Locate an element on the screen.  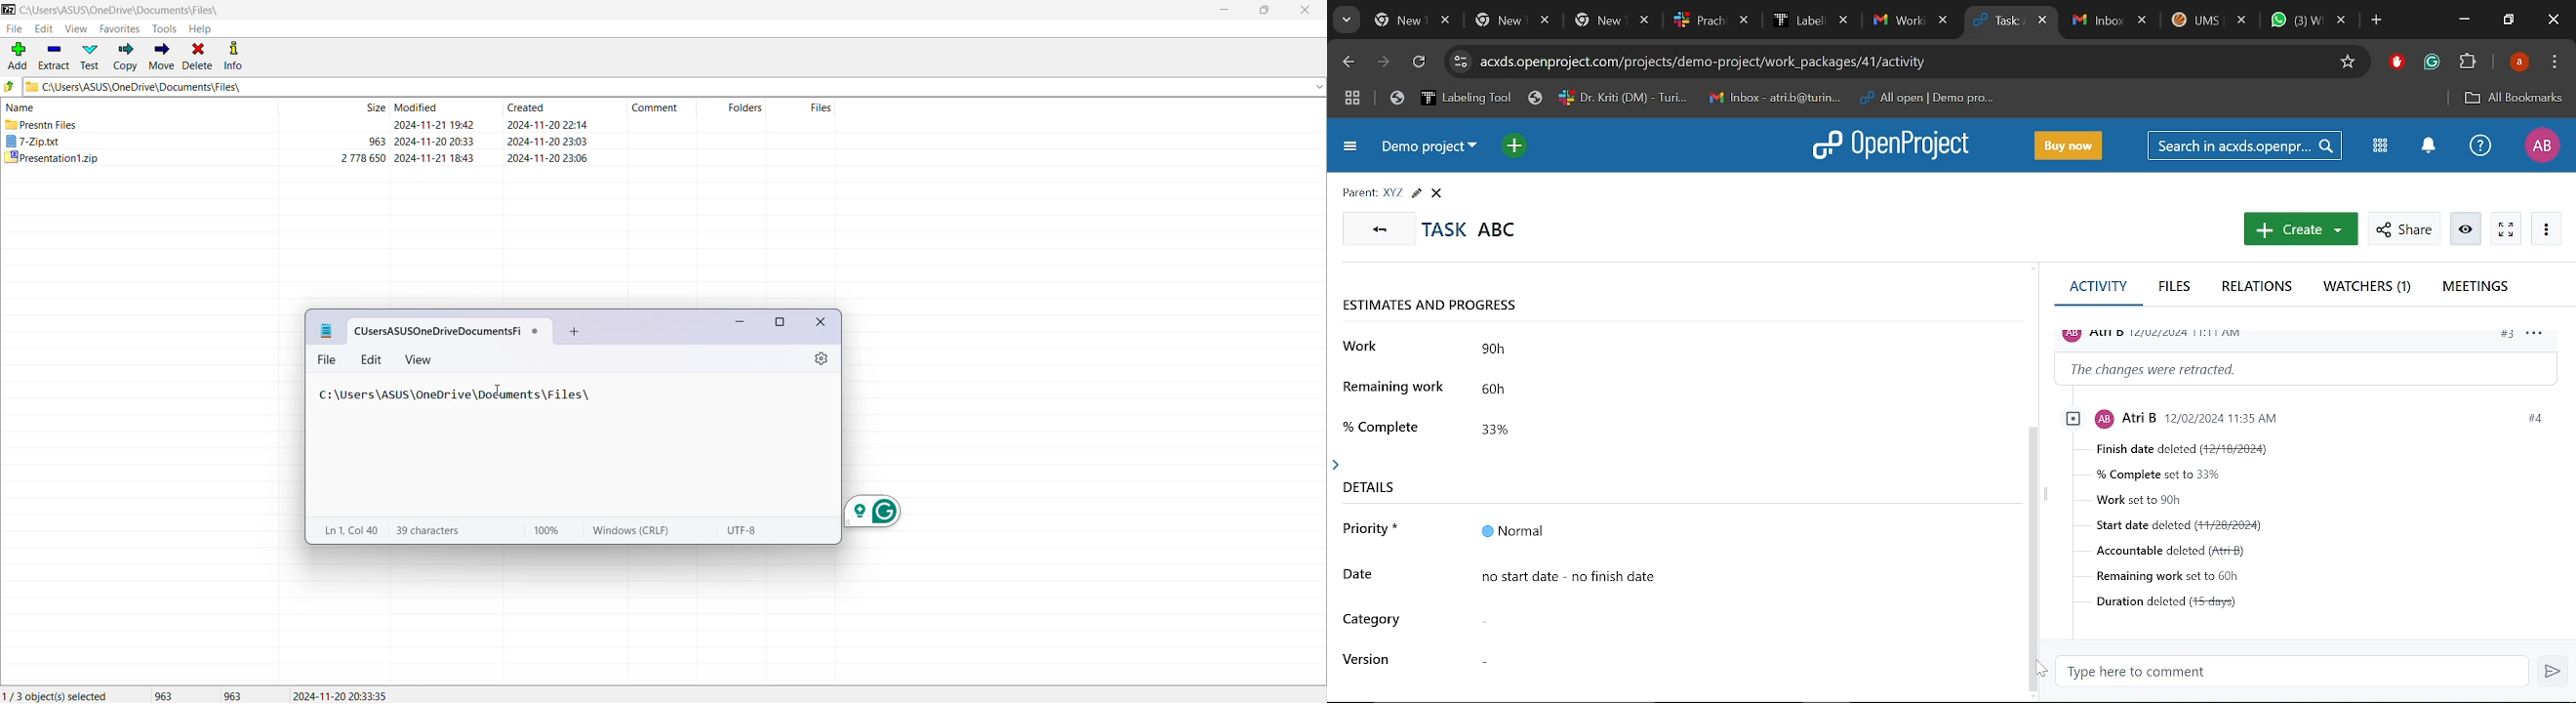
Open project logo is located at coordinates (1889, 144).